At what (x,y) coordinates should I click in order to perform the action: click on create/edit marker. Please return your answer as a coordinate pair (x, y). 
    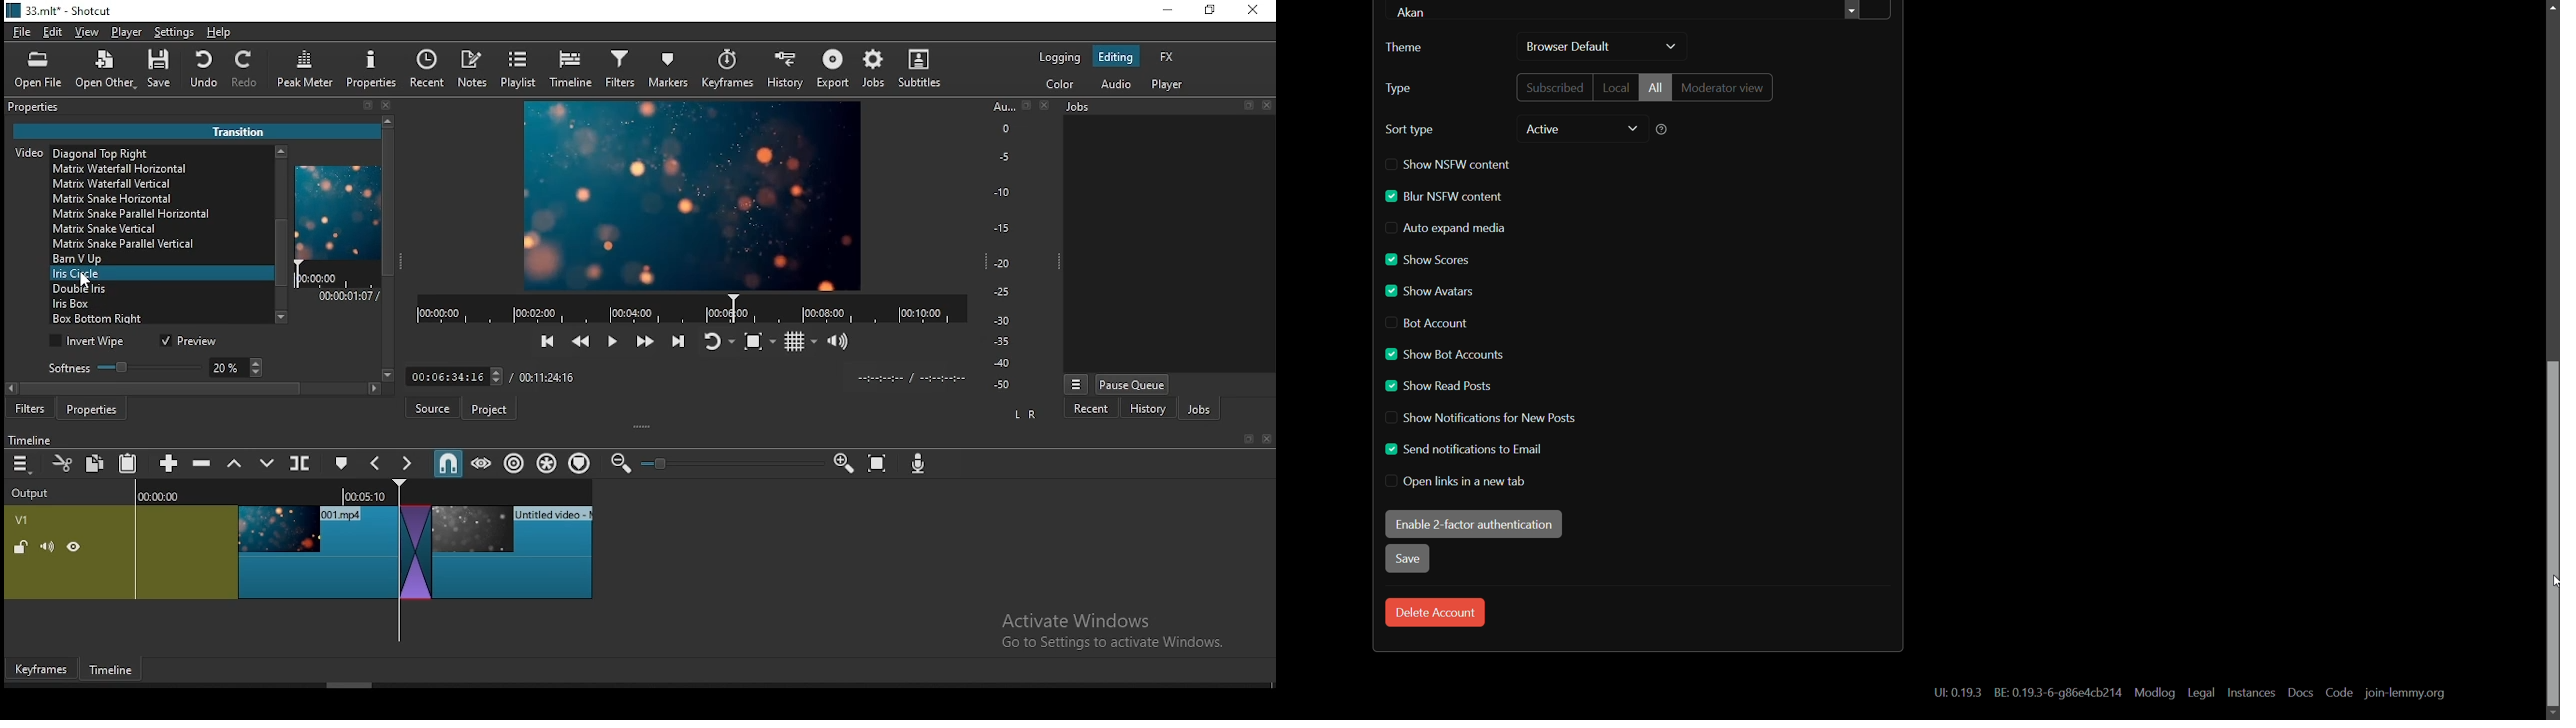
    Looking at the image, I should click on (344, 464).